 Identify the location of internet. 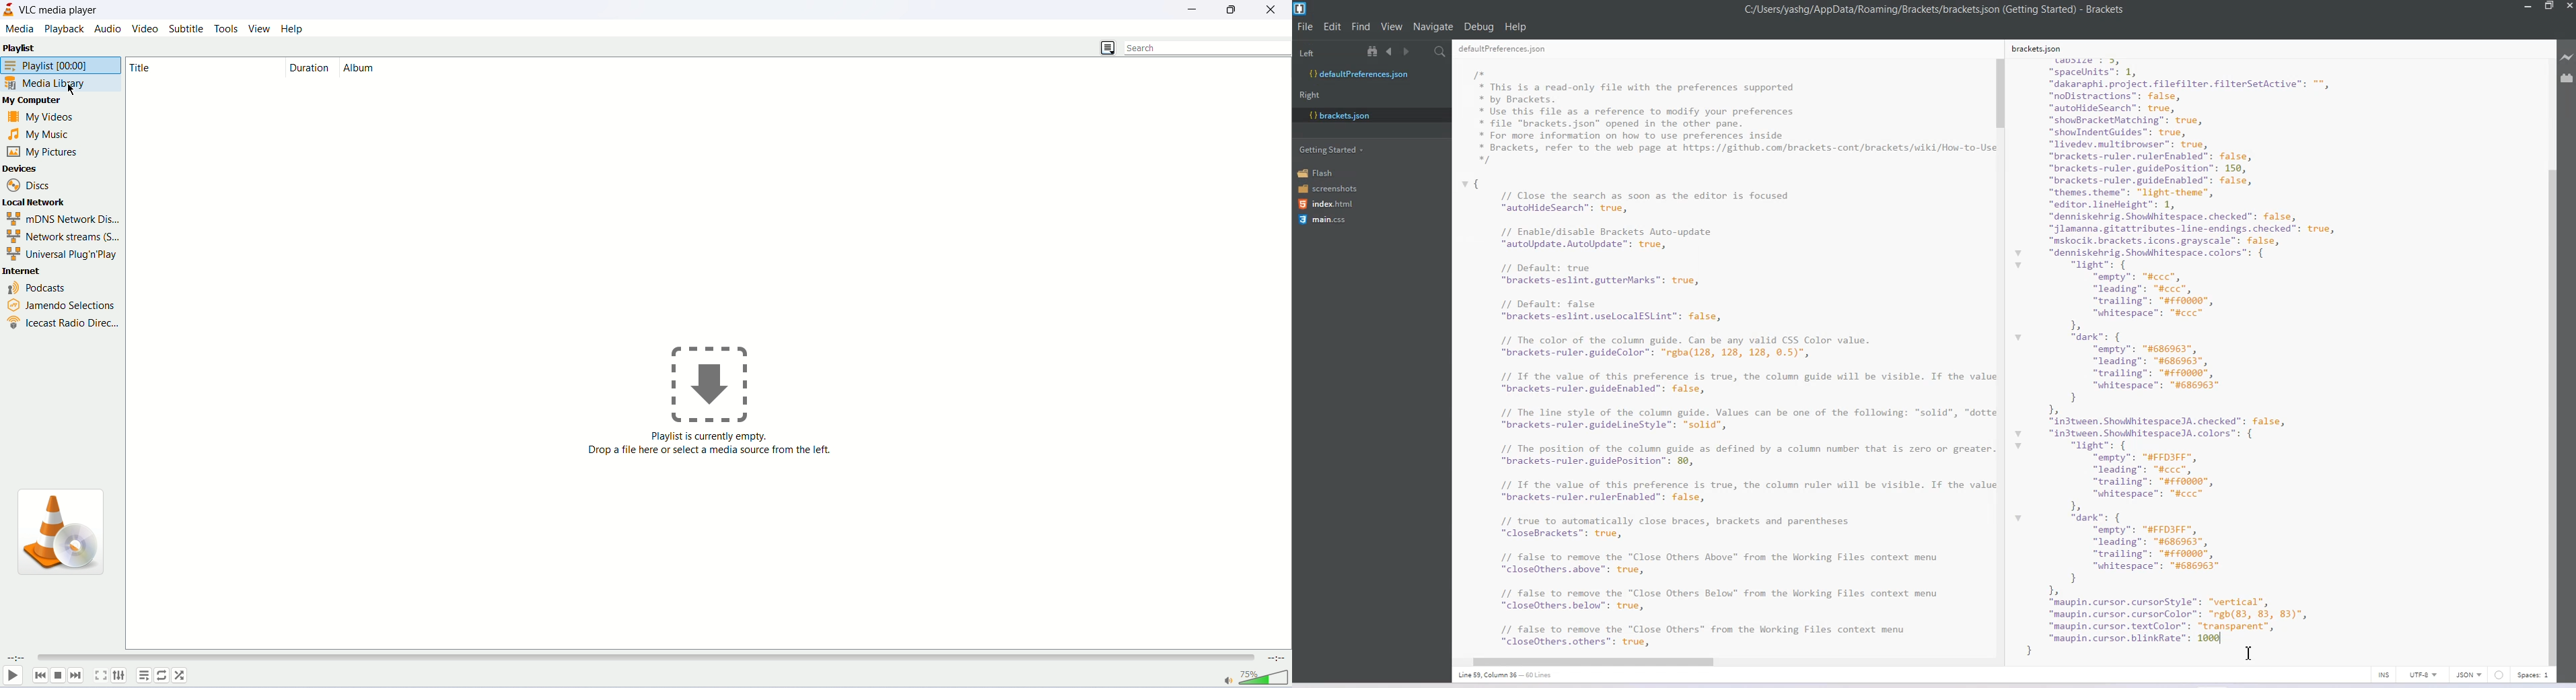
(23, 271).